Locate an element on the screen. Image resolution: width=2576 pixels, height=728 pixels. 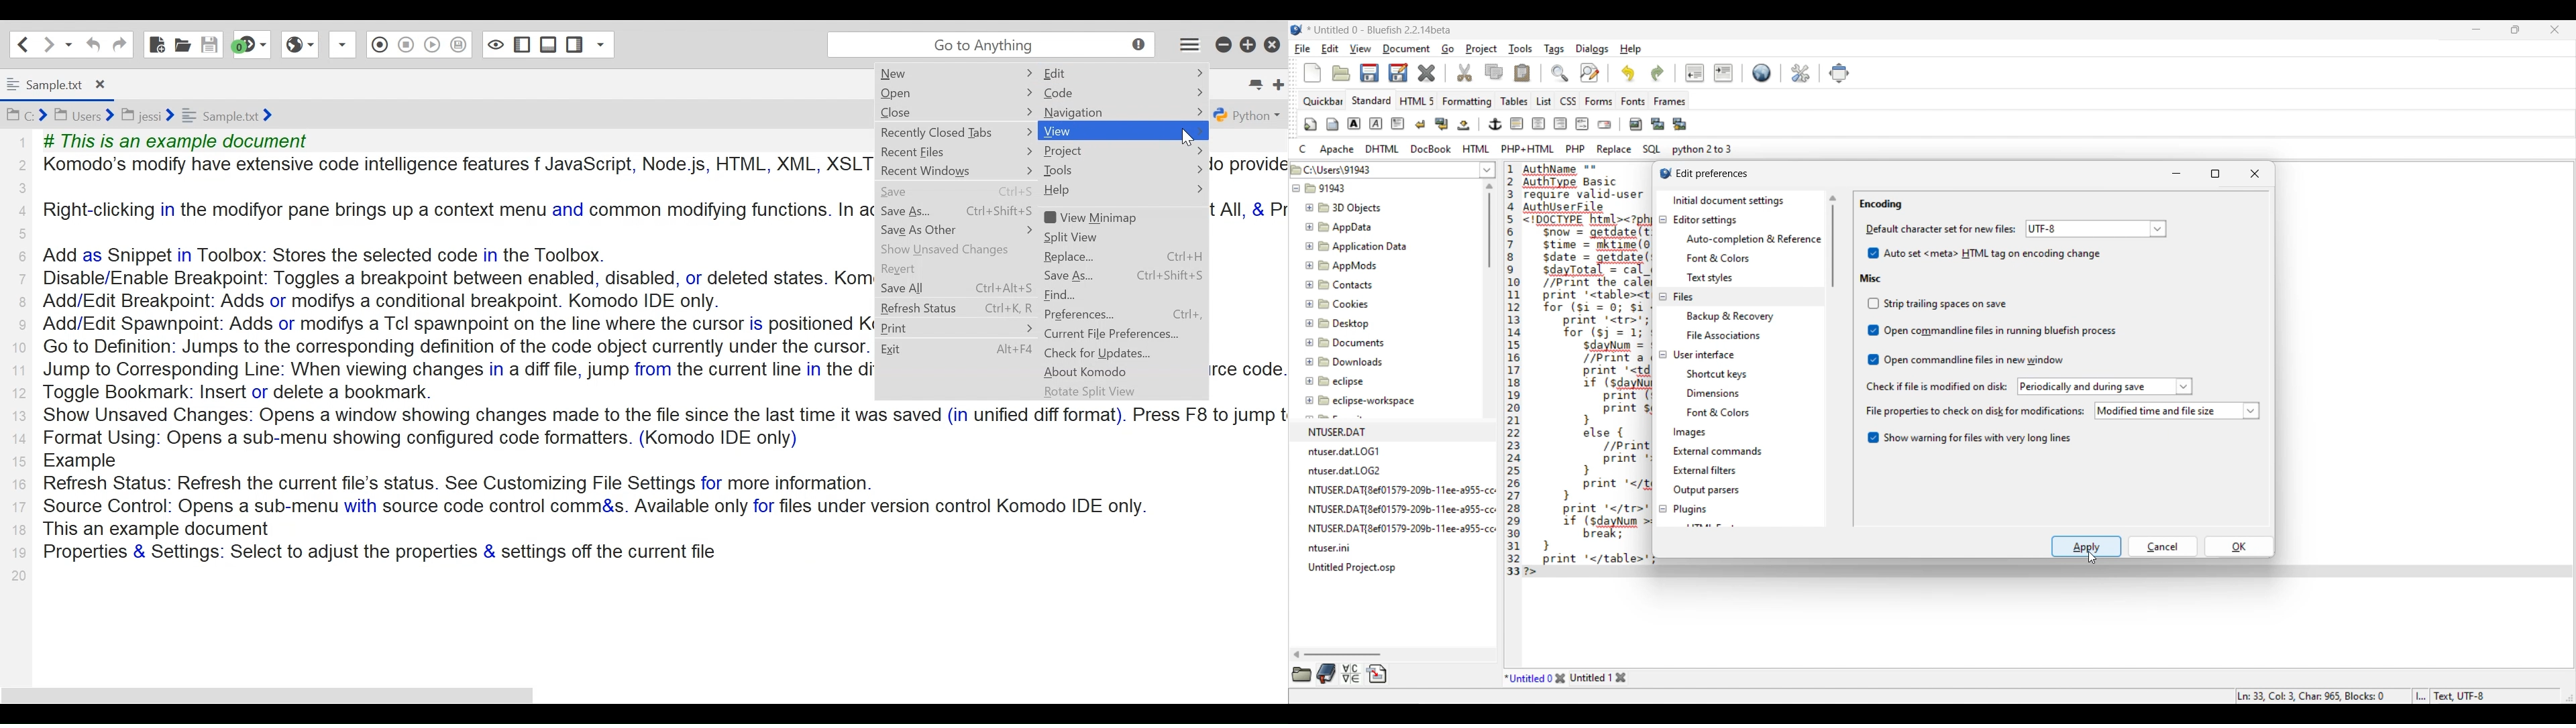
Open is located at coordinates (1341, 74).